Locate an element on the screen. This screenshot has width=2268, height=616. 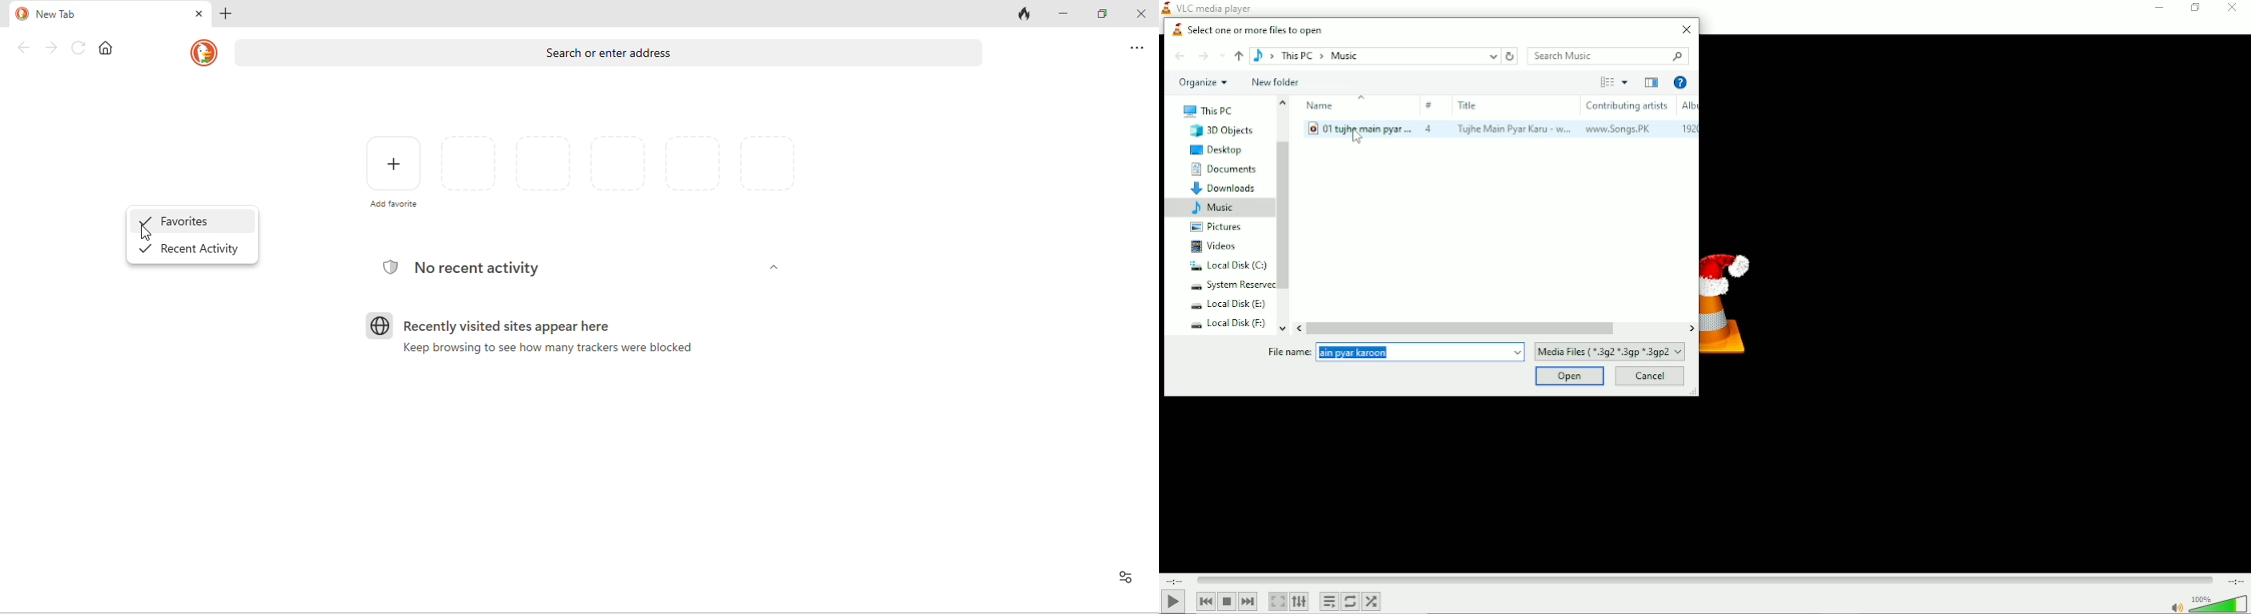
More options is located at coordinates (1626, 82).